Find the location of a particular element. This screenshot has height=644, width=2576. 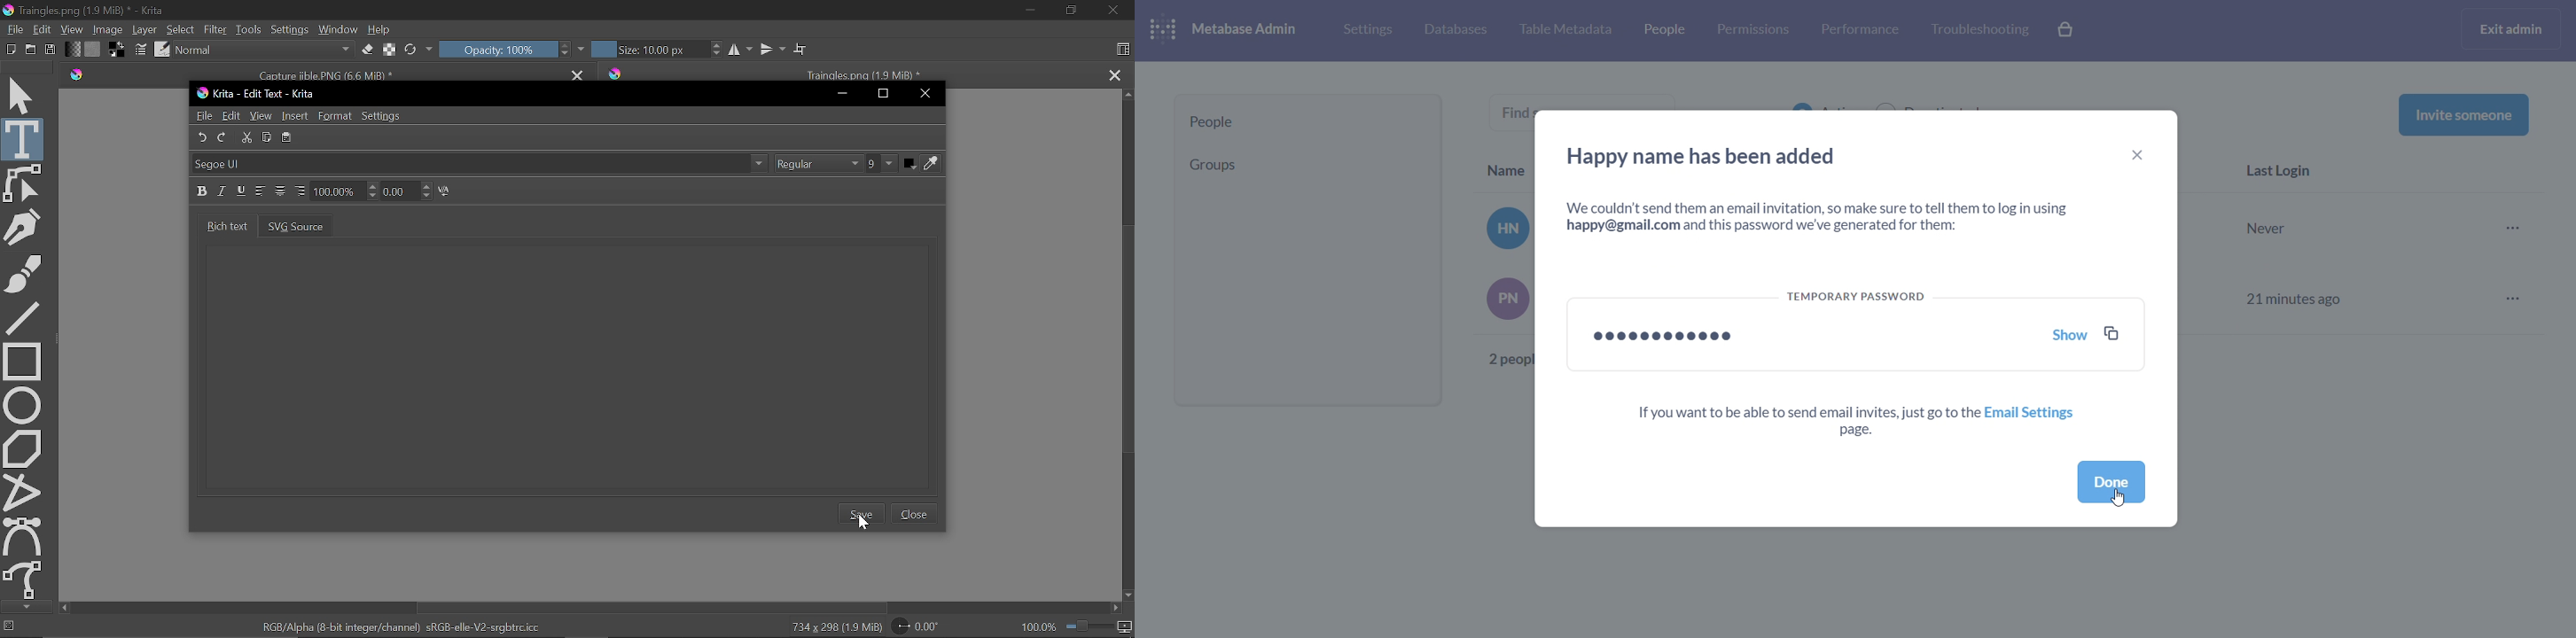

Maximize is located at coordinates (881, 94).